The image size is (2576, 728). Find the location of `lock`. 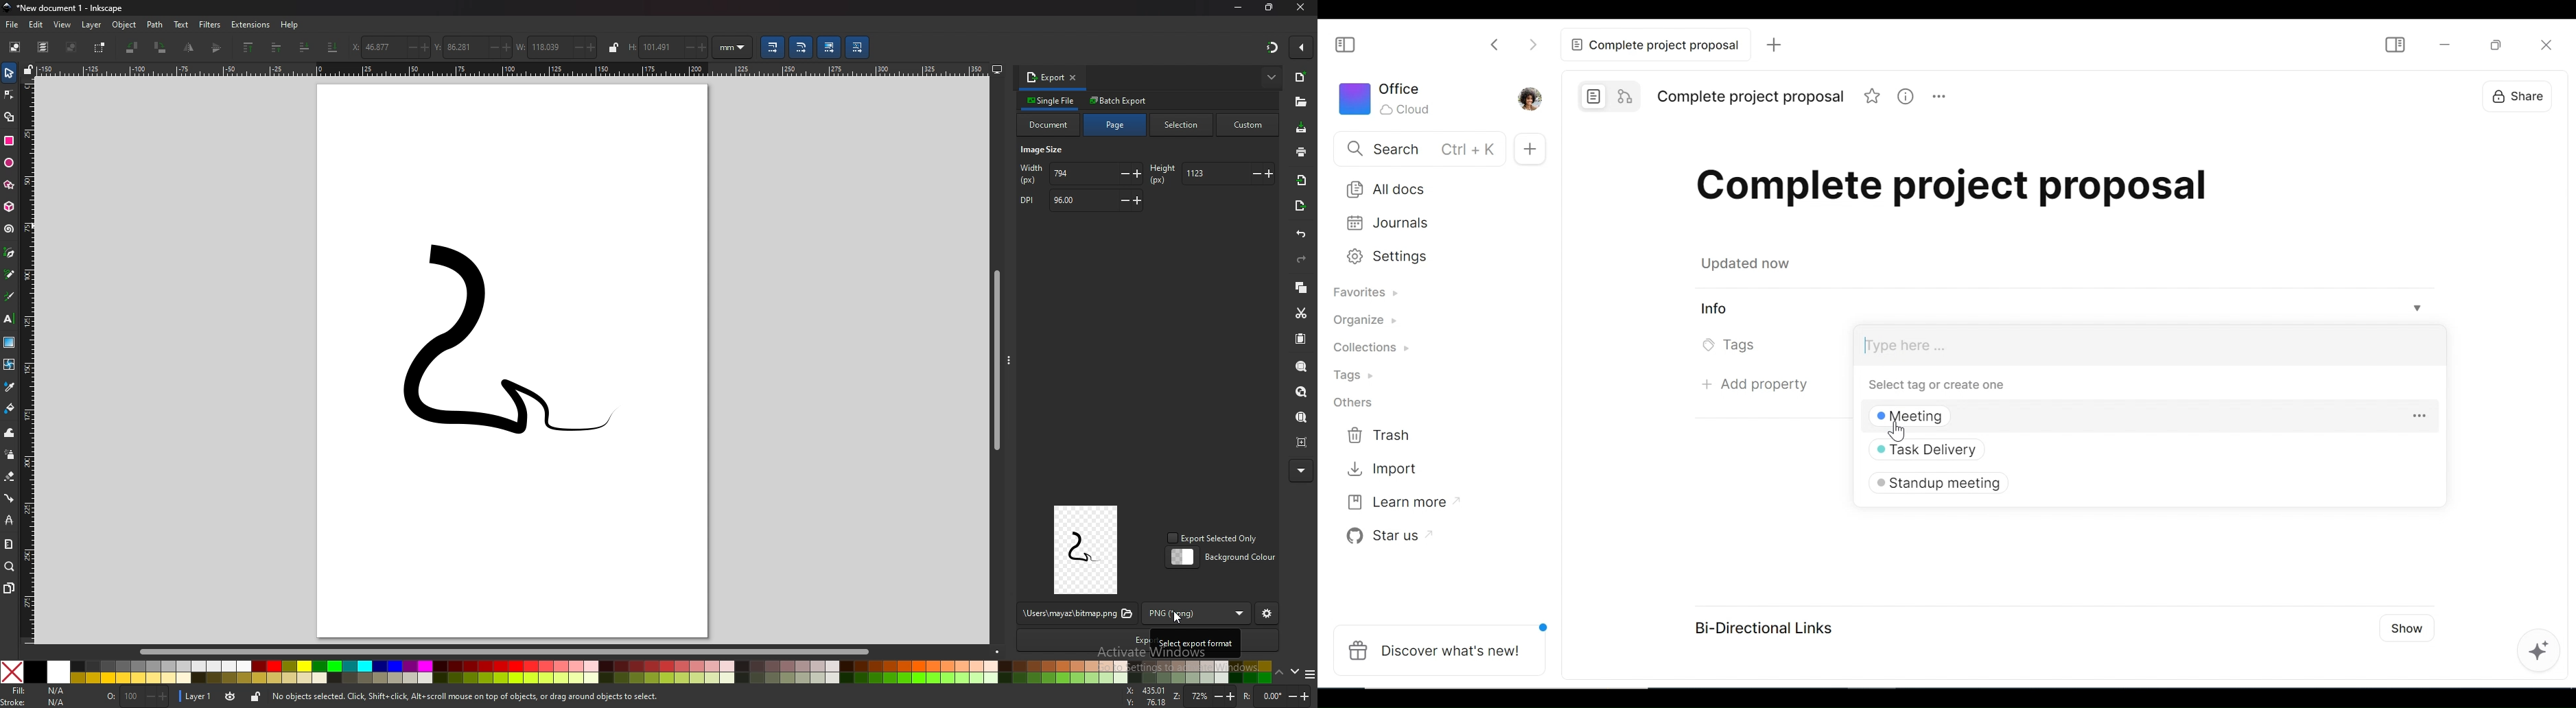

lock is located at coordinates (613, 47).